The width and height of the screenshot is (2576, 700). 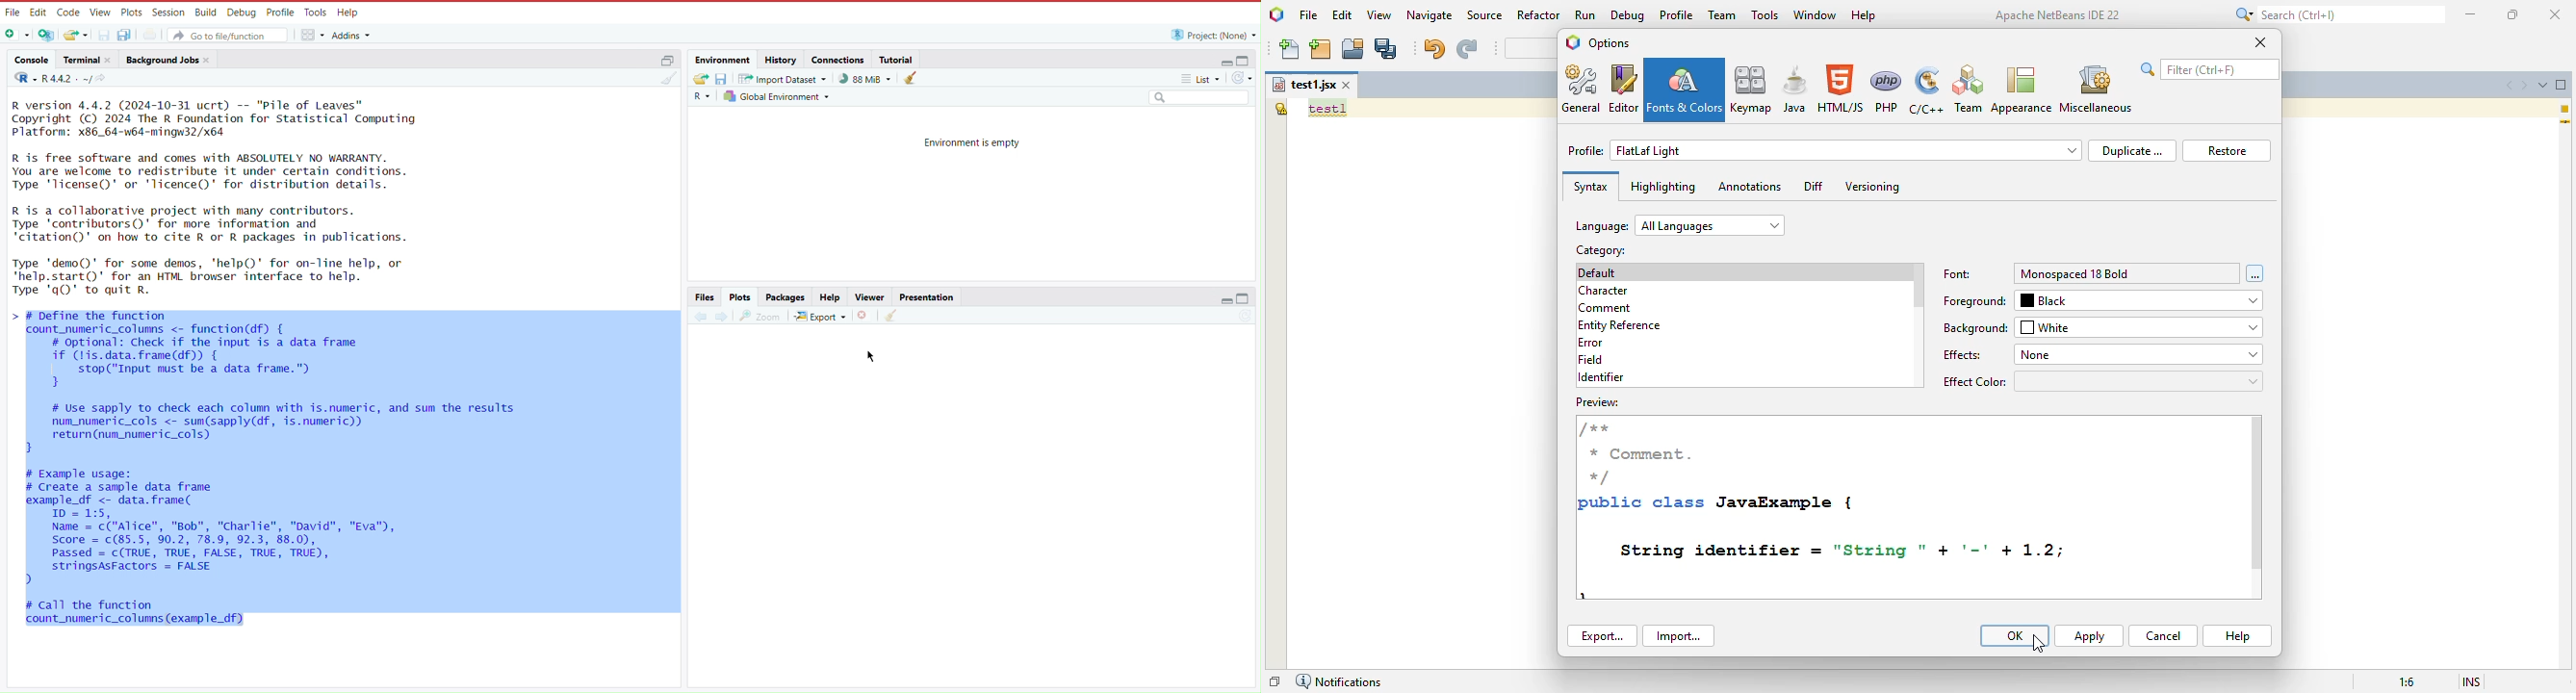 What do you see at coordinates (75, 34) in the screenshot?
I see `Open an existing file (Ctrl + O)` at bounding box center [75, 34].